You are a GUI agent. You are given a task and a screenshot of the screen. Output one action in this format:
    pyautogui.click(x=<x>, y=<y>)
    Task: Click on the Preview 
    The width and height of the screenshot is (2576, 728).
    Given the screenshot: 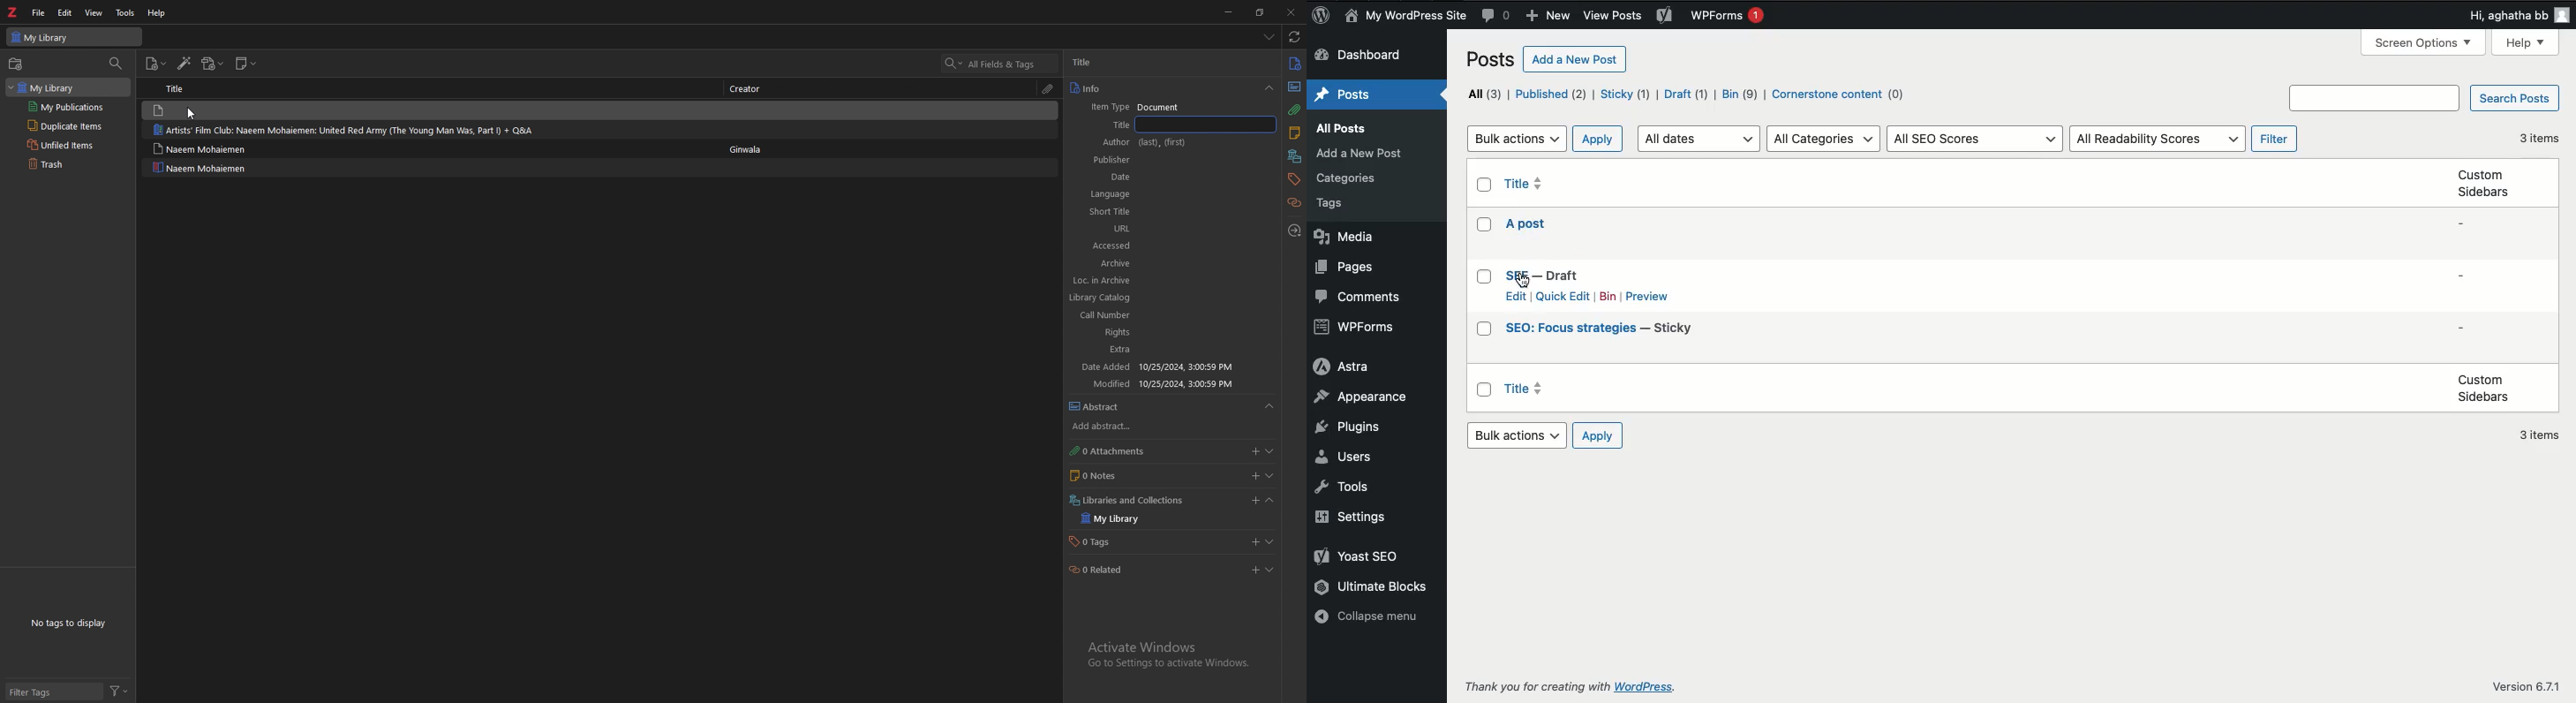 What is the action you would take?
    pyautogui.click(x=1650, y=297)
    